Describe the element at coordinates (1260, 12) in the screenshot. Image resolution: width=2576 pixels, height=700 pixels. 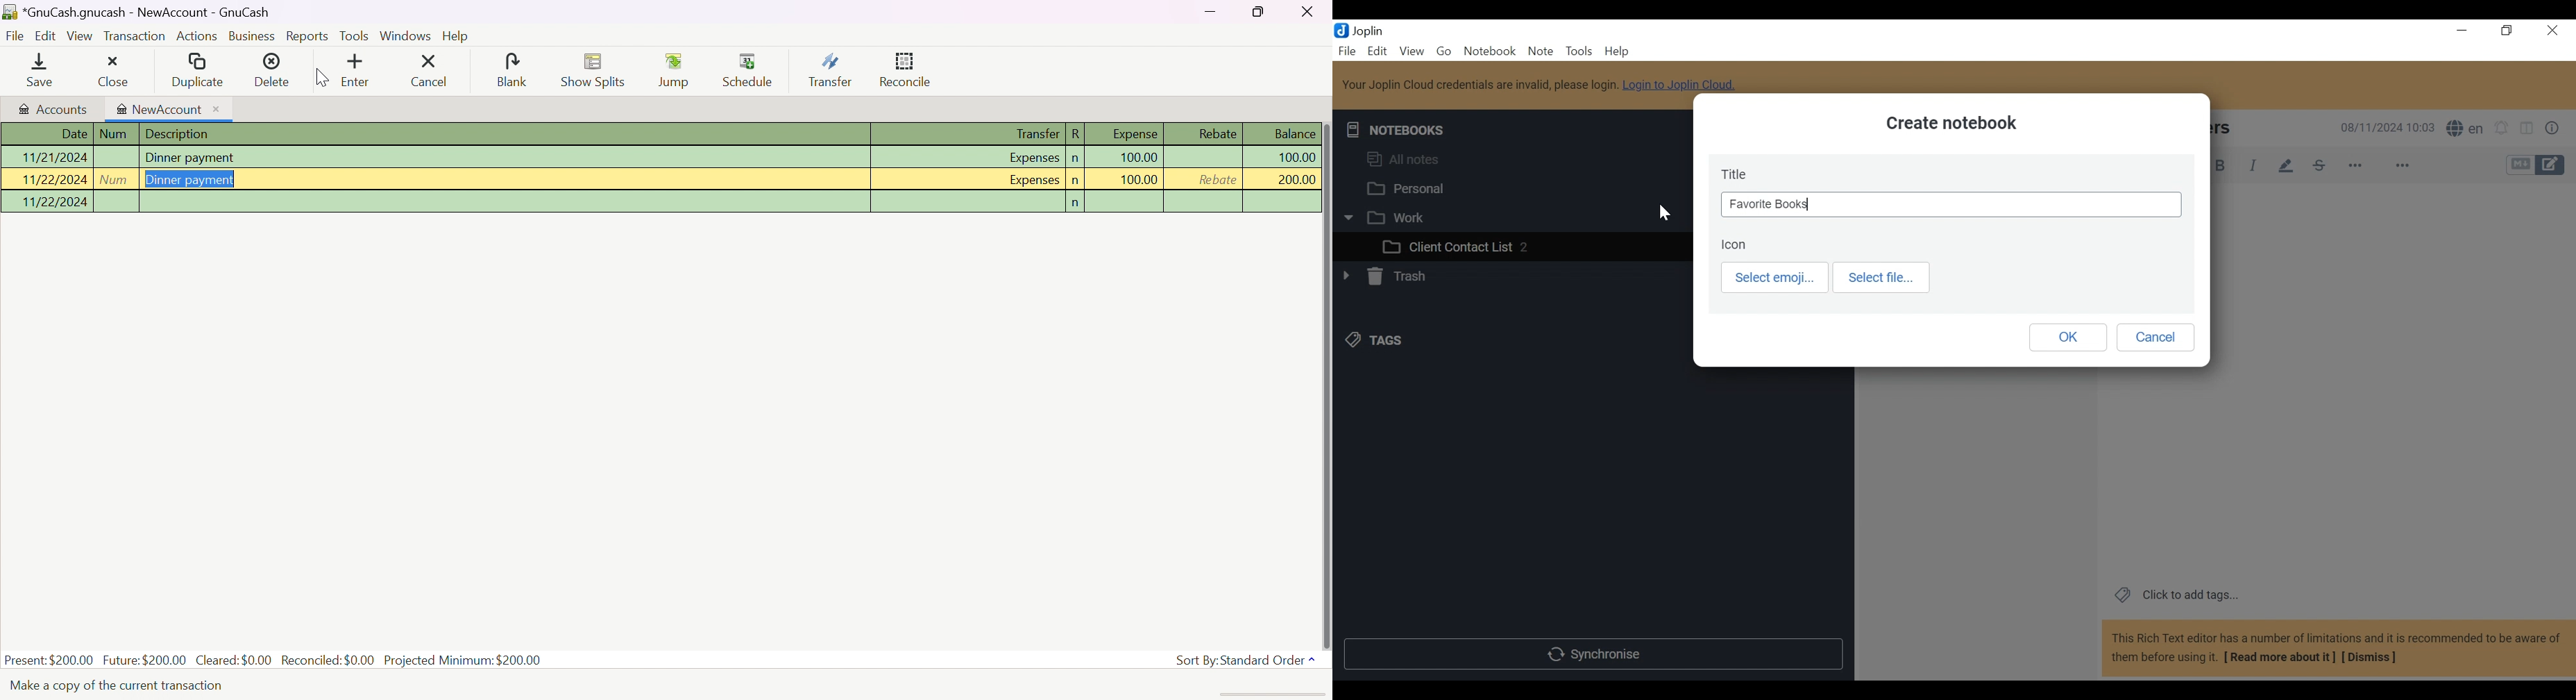
I see `Restore Down` at that location.